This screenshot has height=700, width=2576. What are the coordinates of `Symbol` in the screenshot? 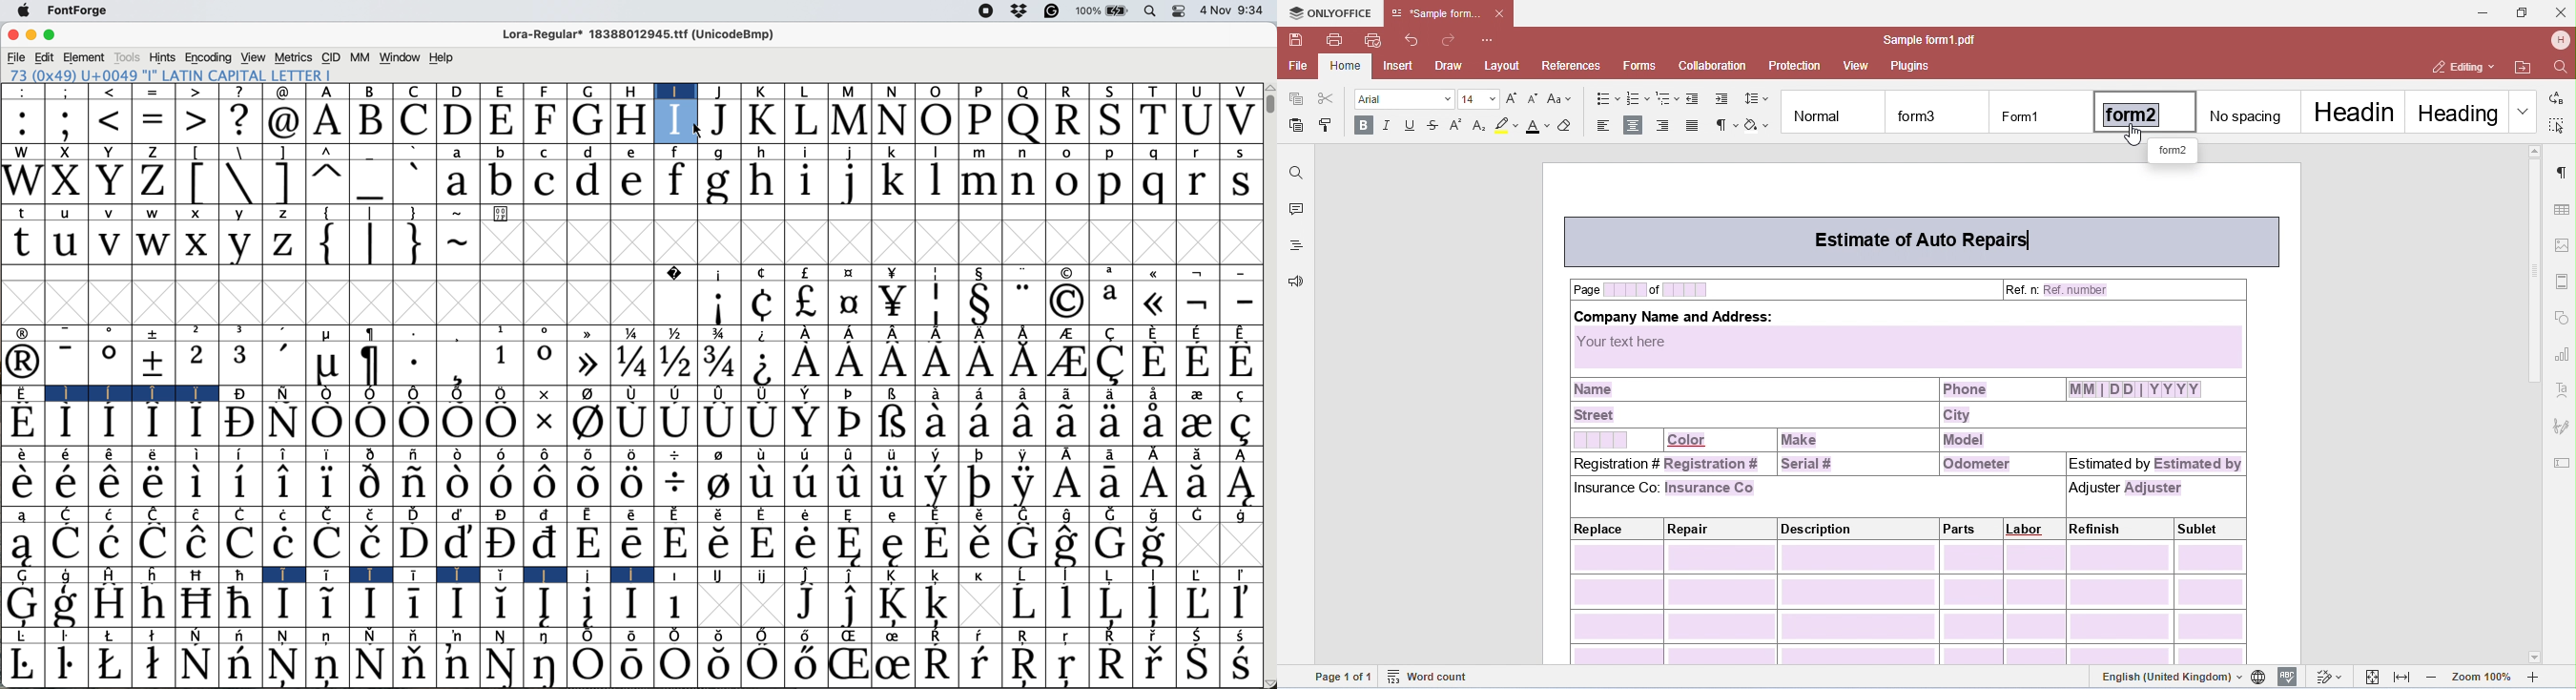 It's located at (630, 363).